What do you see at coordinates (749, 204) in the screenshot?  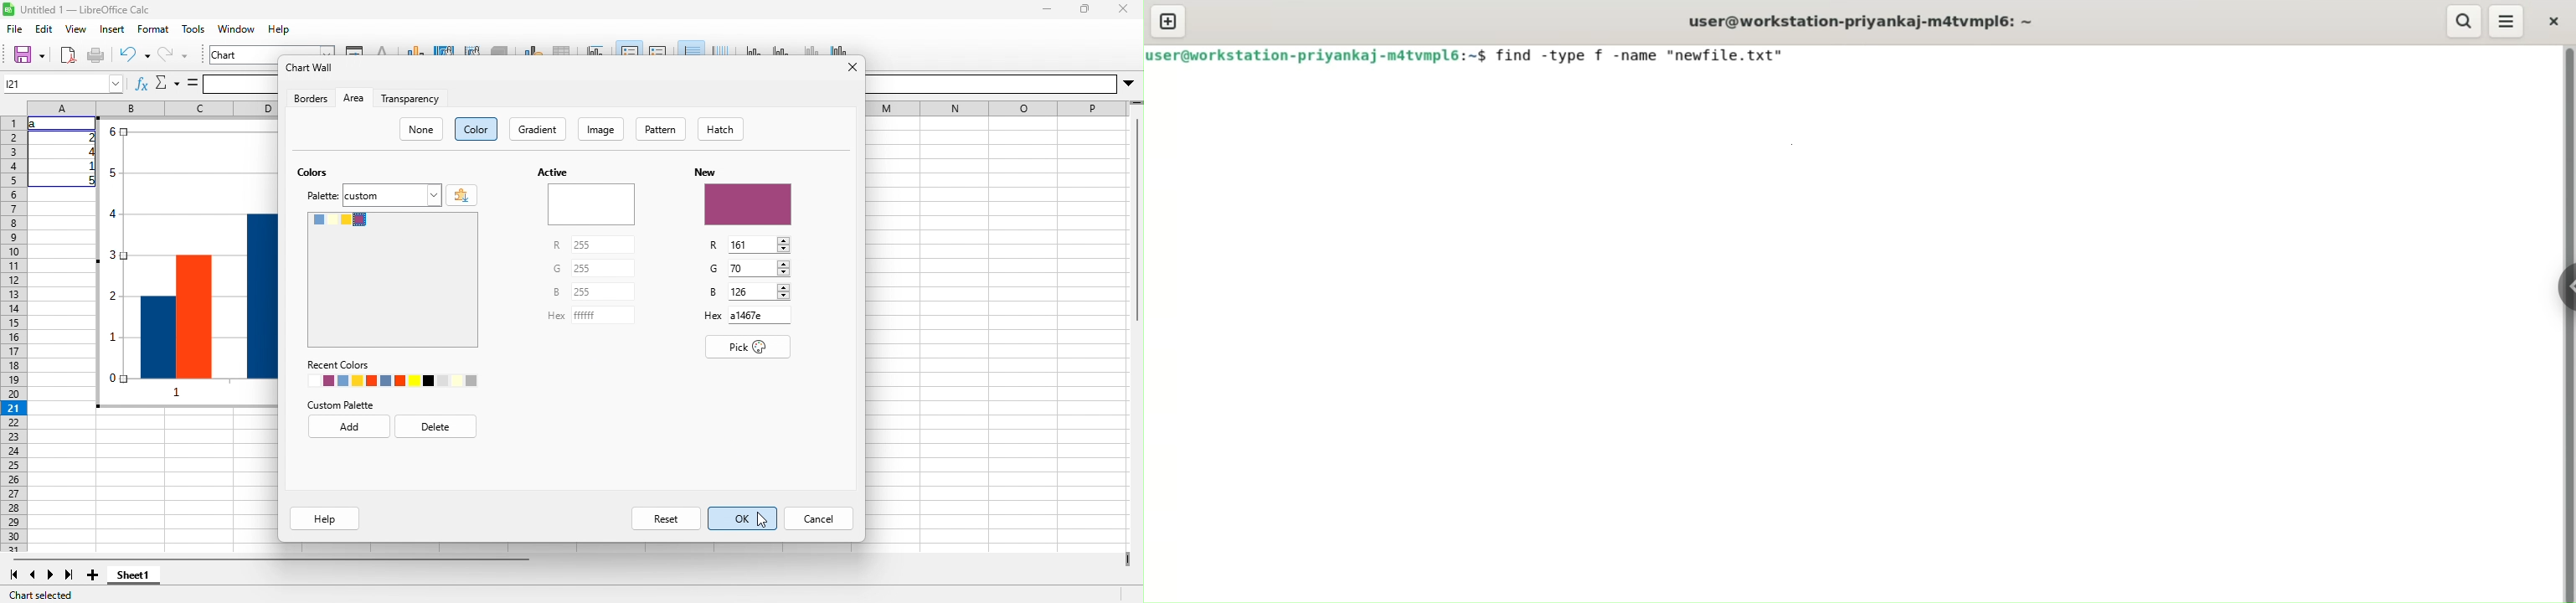 I see `Preview of new color changed` at bounding box center [749, 204].